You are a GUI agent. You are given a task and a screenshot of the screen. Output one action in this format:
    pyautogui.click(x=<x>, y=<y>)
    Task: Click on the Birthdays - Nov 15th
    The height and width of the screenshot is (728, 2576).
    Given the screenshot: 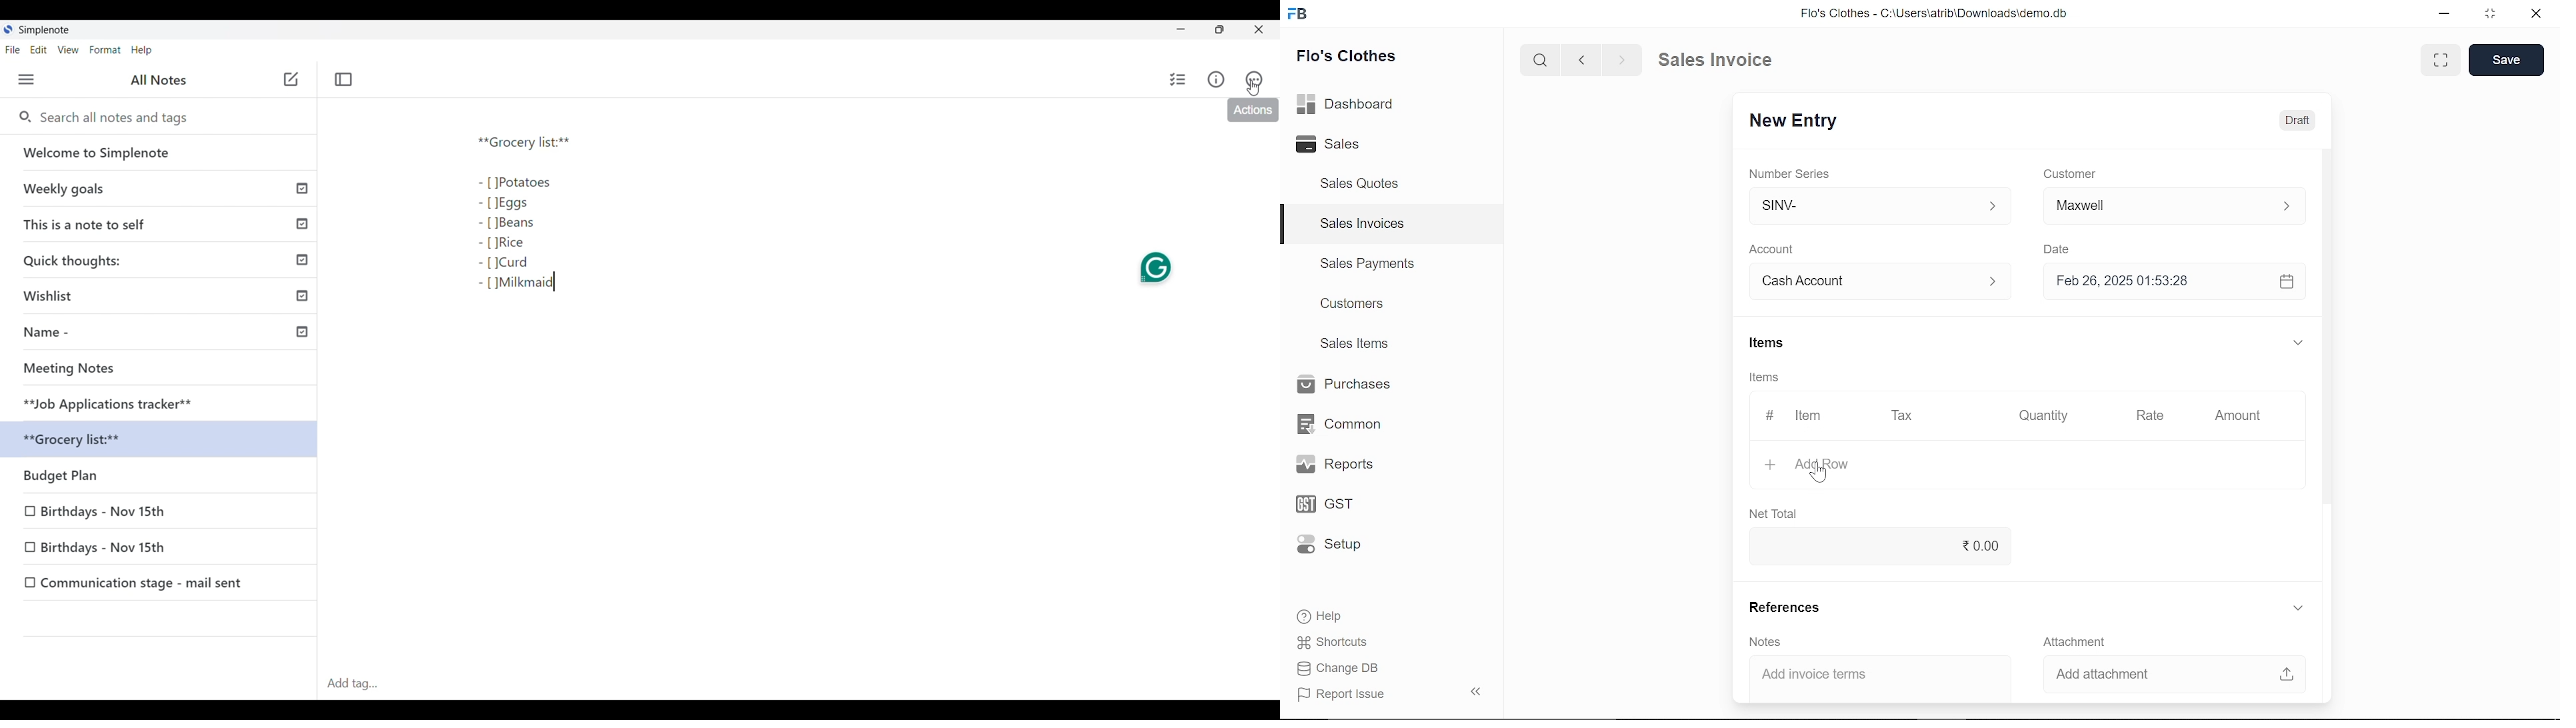 What is the action you would take?
    pyautogui.click(x=160, y=513)
    